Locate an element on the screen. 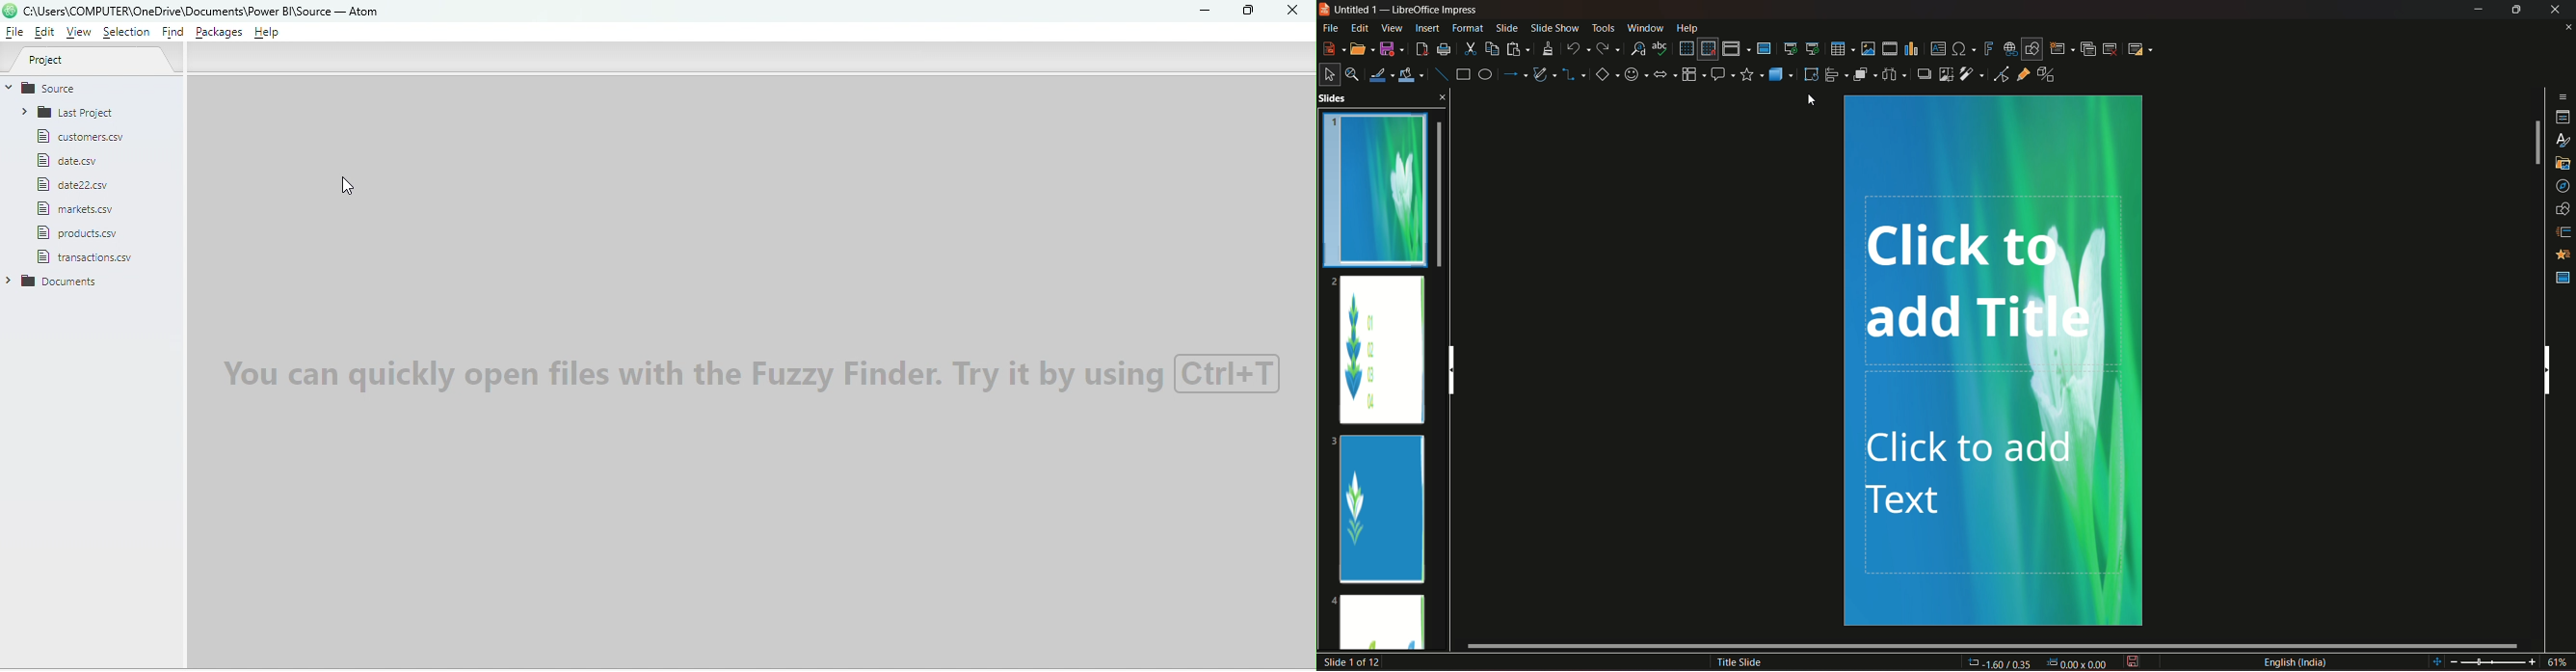 This screenshot has width=2576, height=672. open is located at coordinates (1362, 47).